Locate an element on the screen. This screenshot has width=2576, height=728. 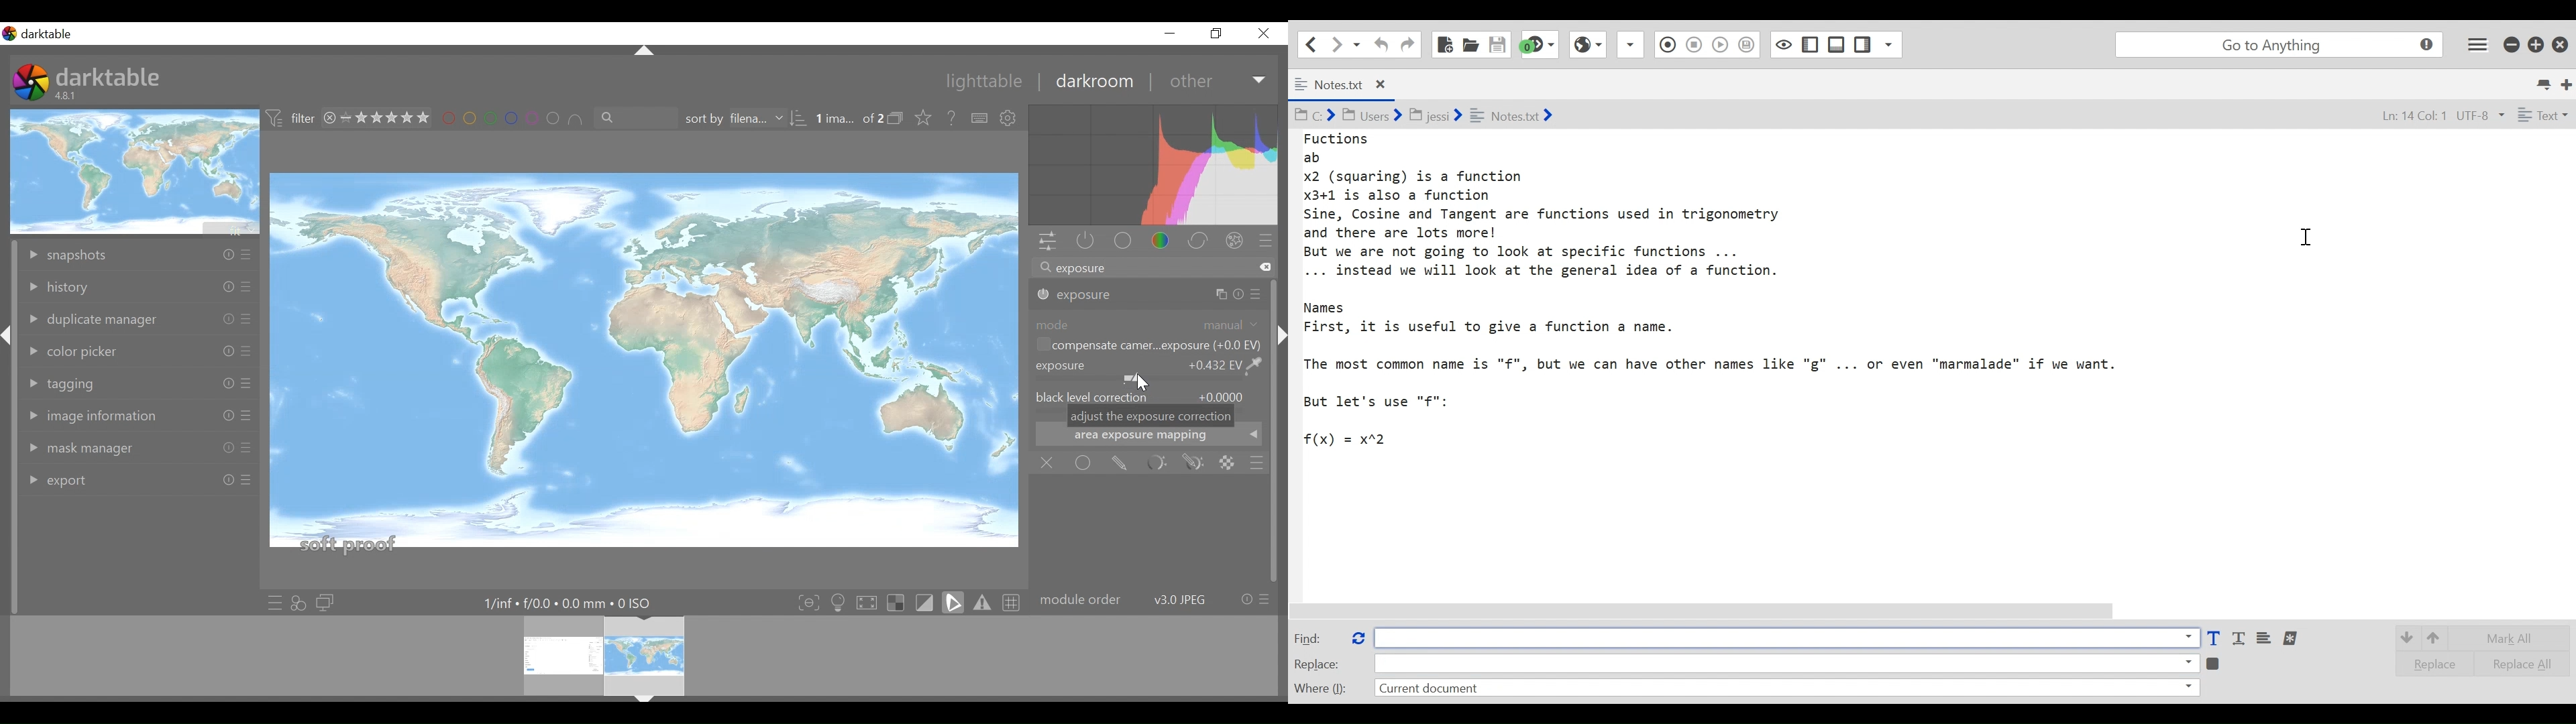
module order is located at coordinates (1154, 600).